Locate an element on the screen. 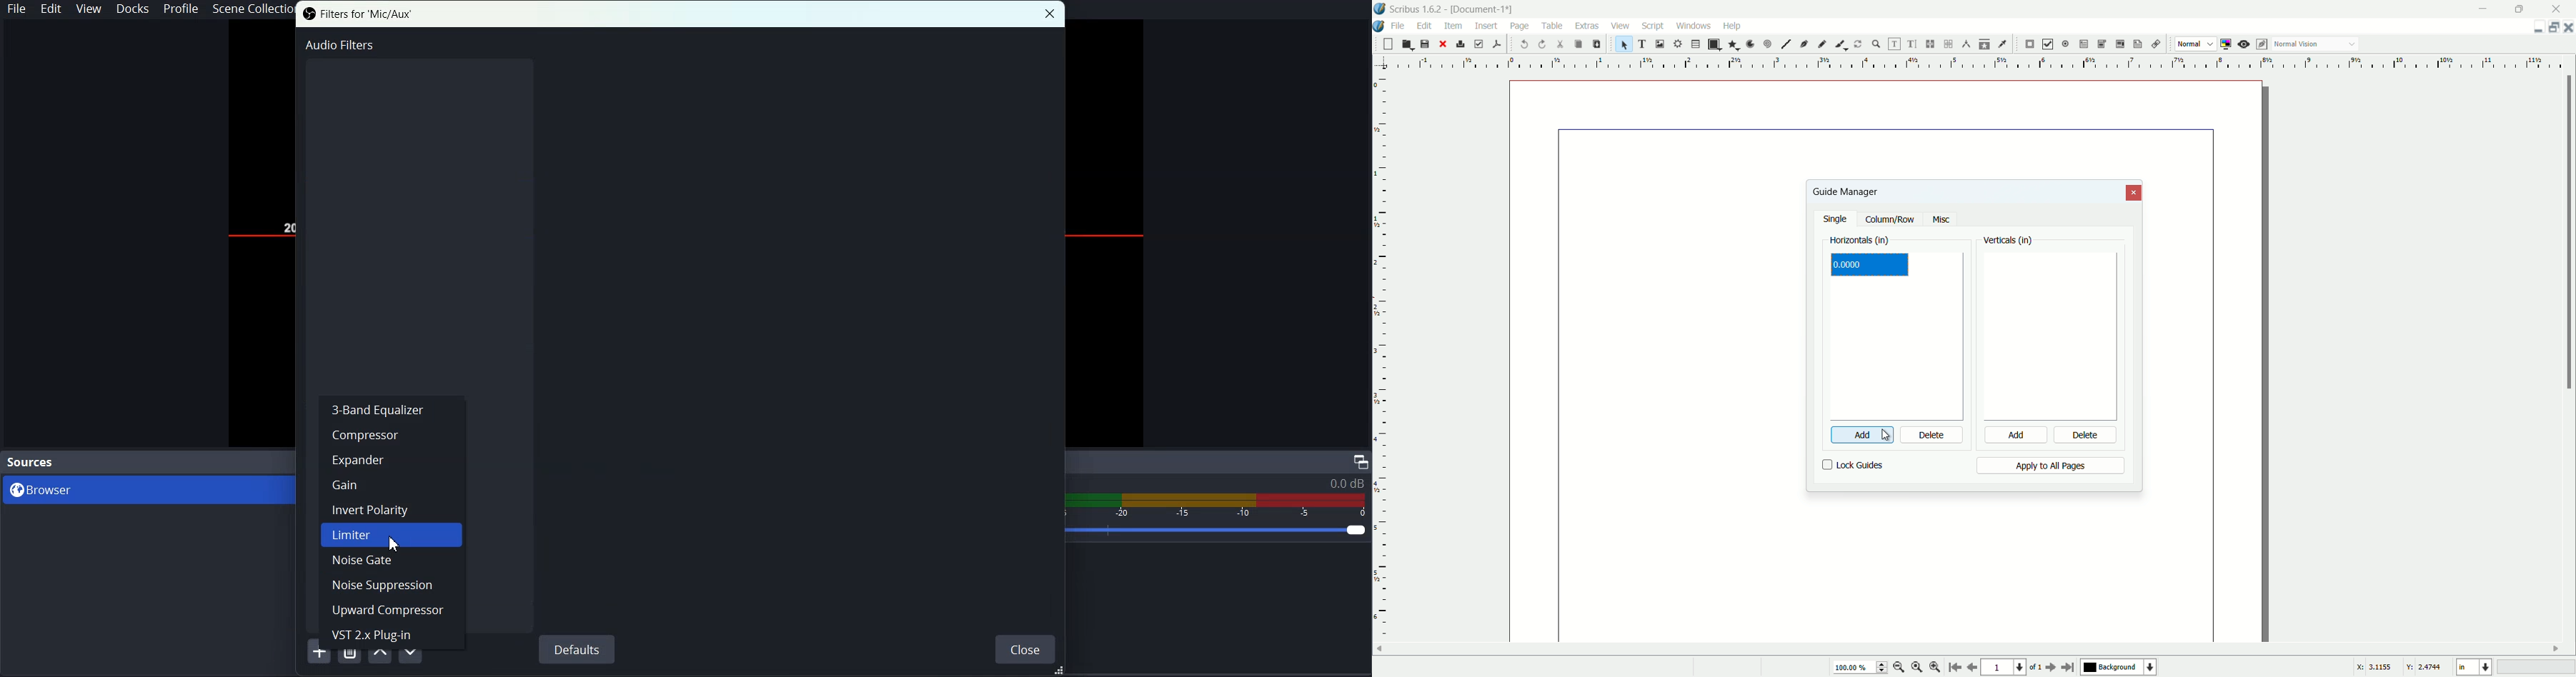  close document is located at coordinates (2569, 28).